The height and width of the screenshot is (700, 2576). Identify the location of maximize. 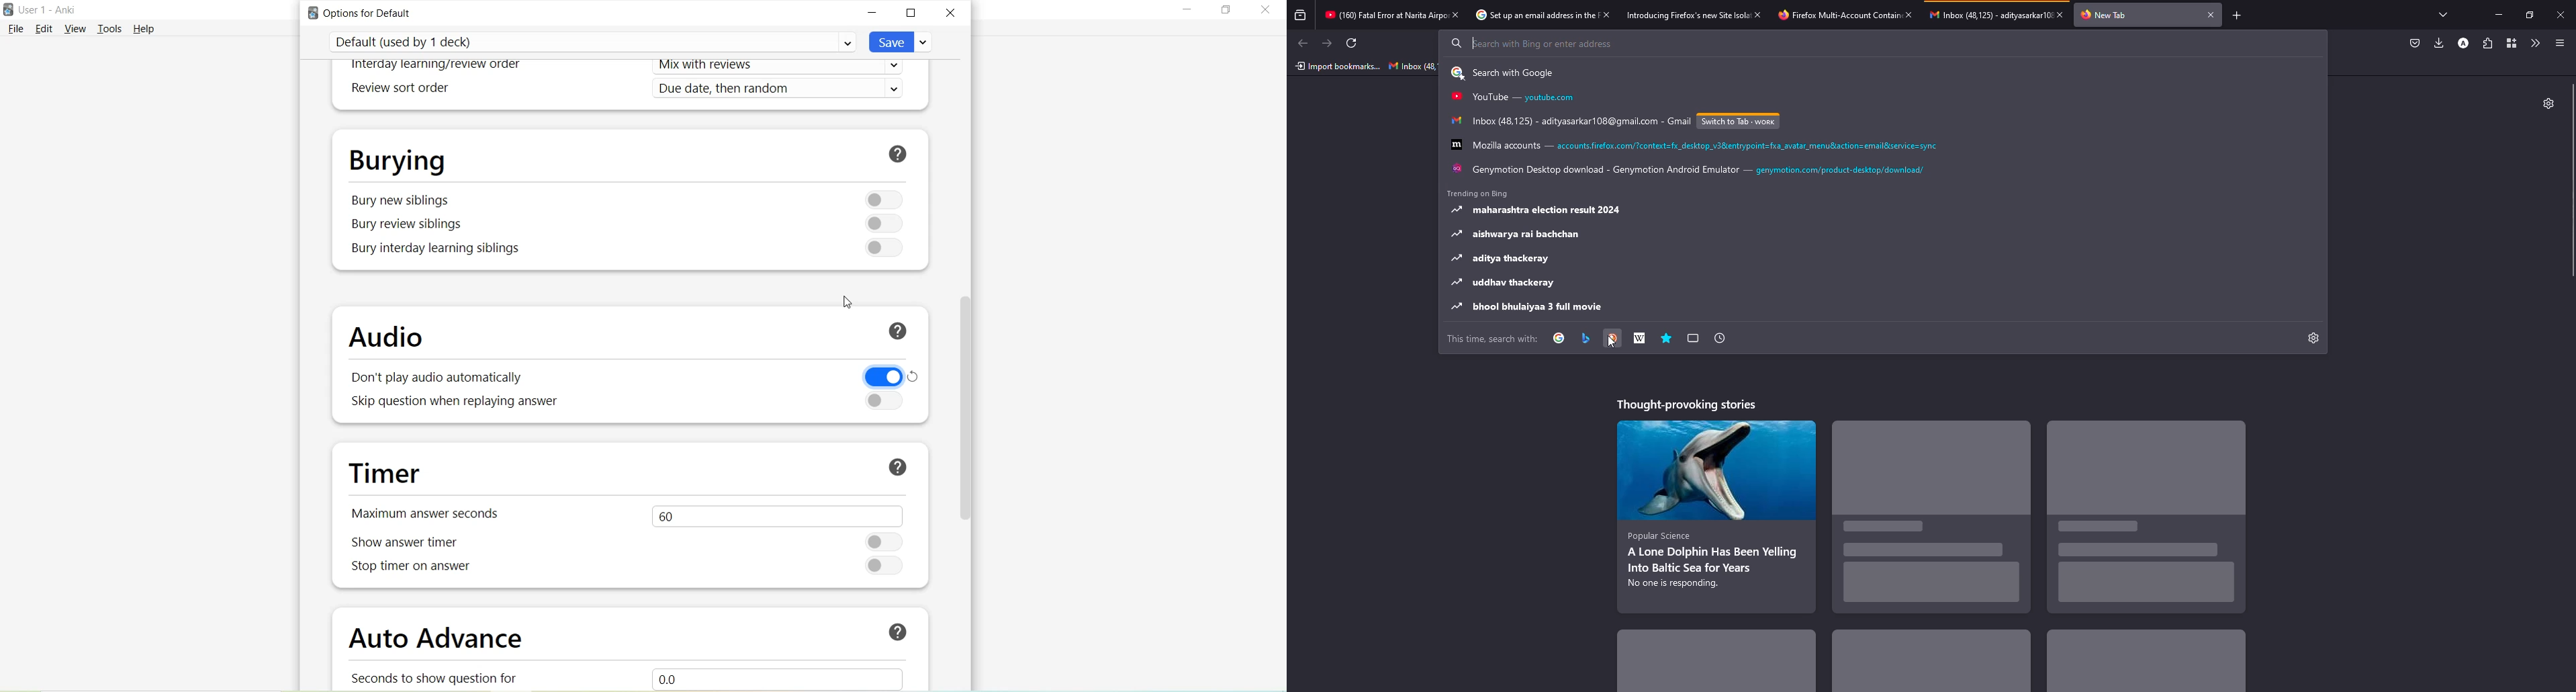
(2528, 15).